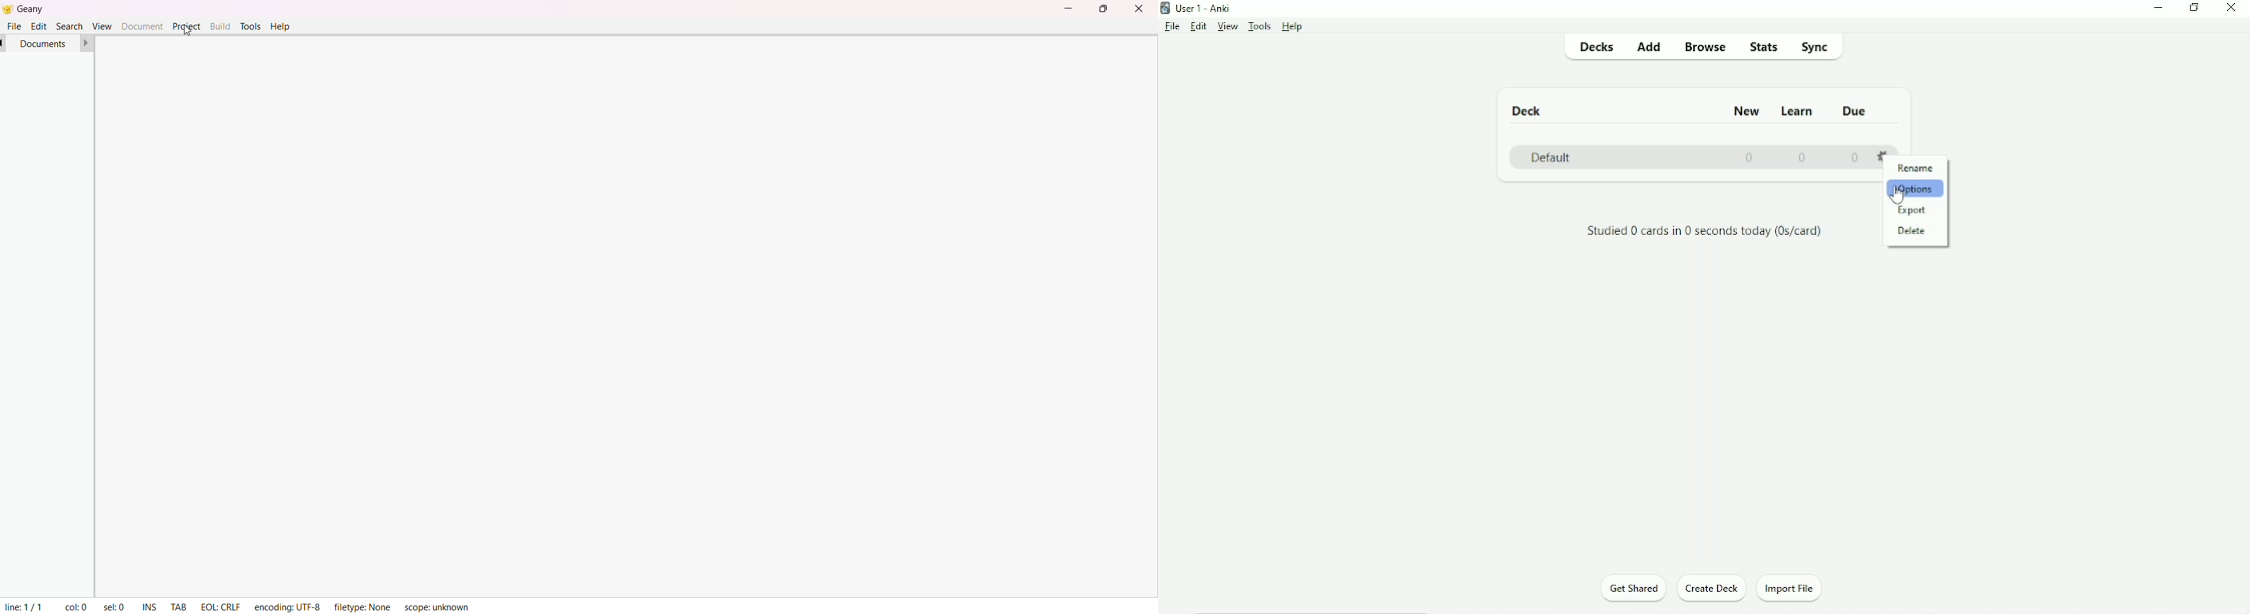 The image size is (2268, 616). I want to click on minimize, so click(1066, 7).